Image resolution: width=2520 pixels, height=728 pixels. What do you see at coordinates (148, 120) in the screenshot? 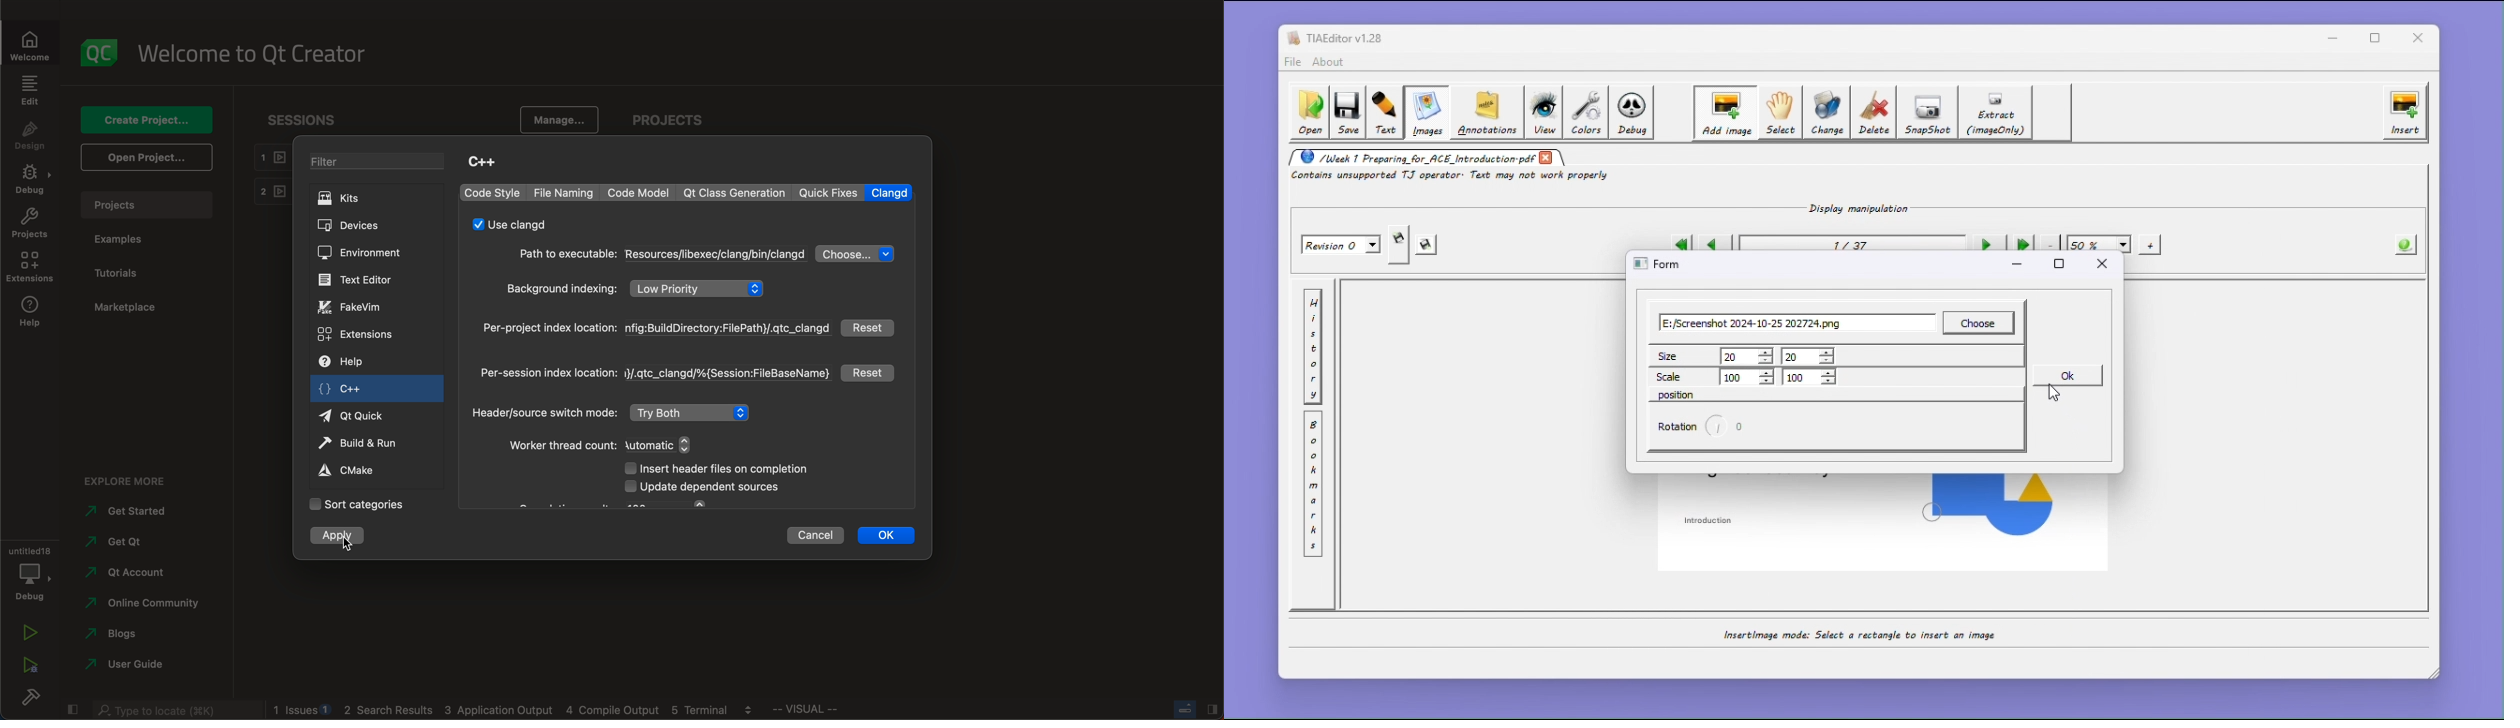
I see `create ` at bounding box center [148, 120].